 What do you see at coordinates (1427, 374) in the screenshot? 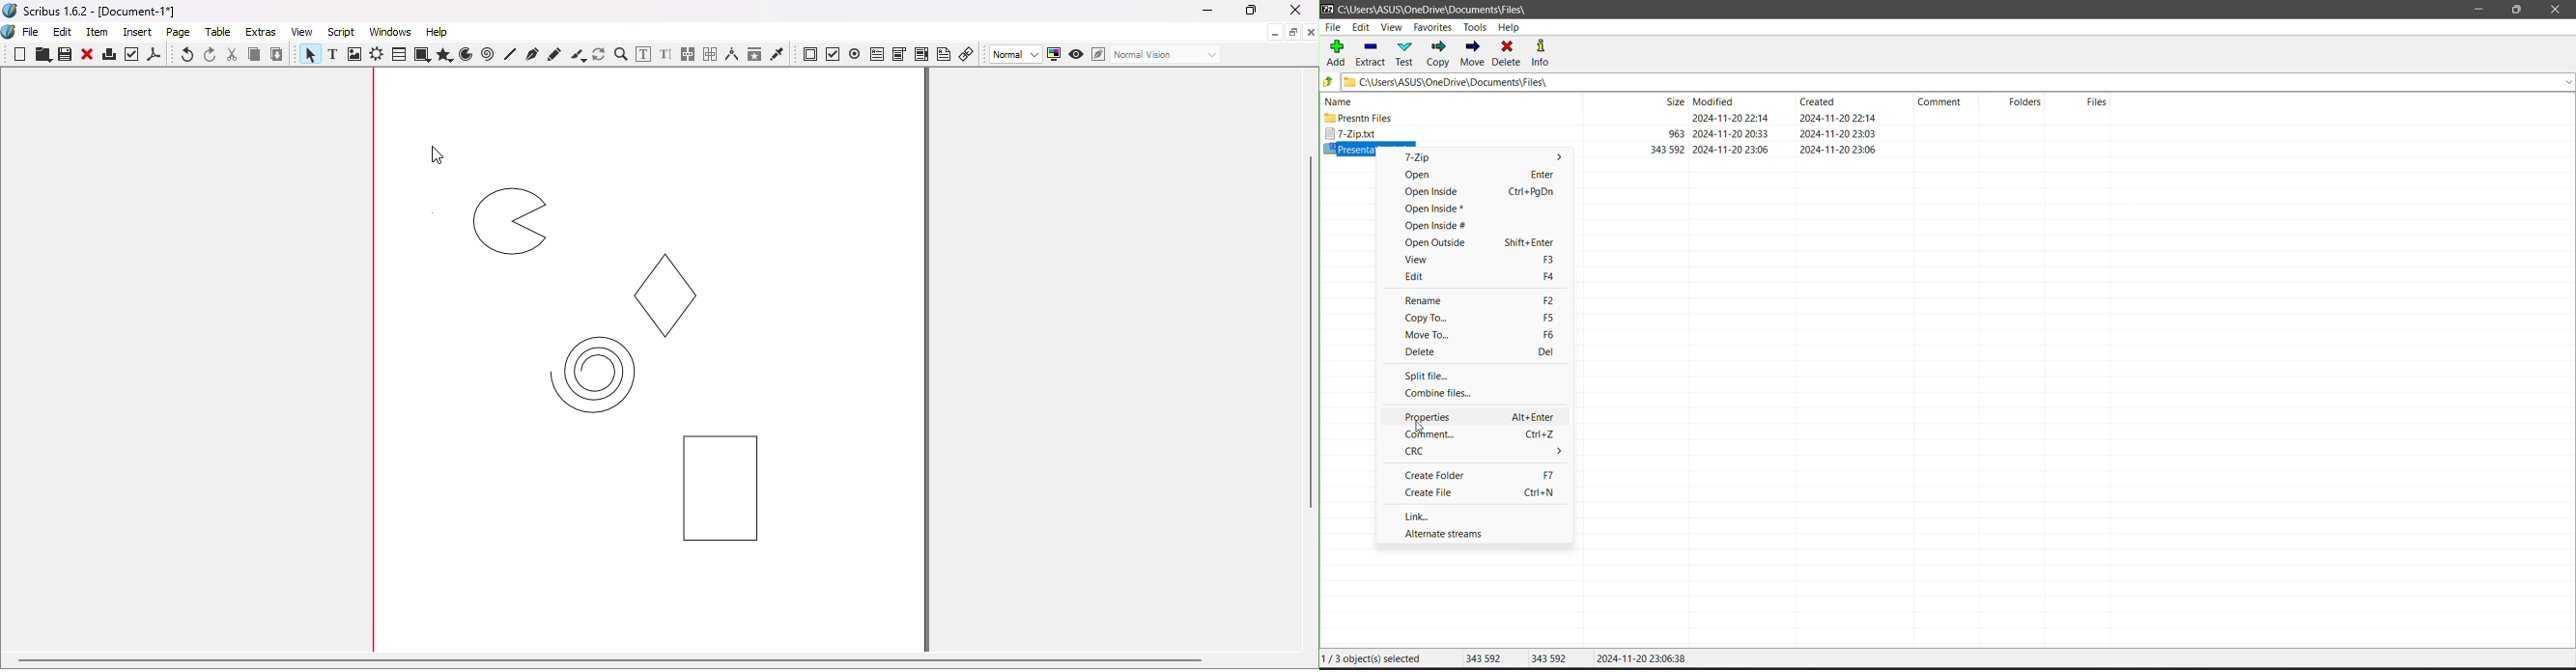
I see `Split file` at bounding box center [1427, 374].